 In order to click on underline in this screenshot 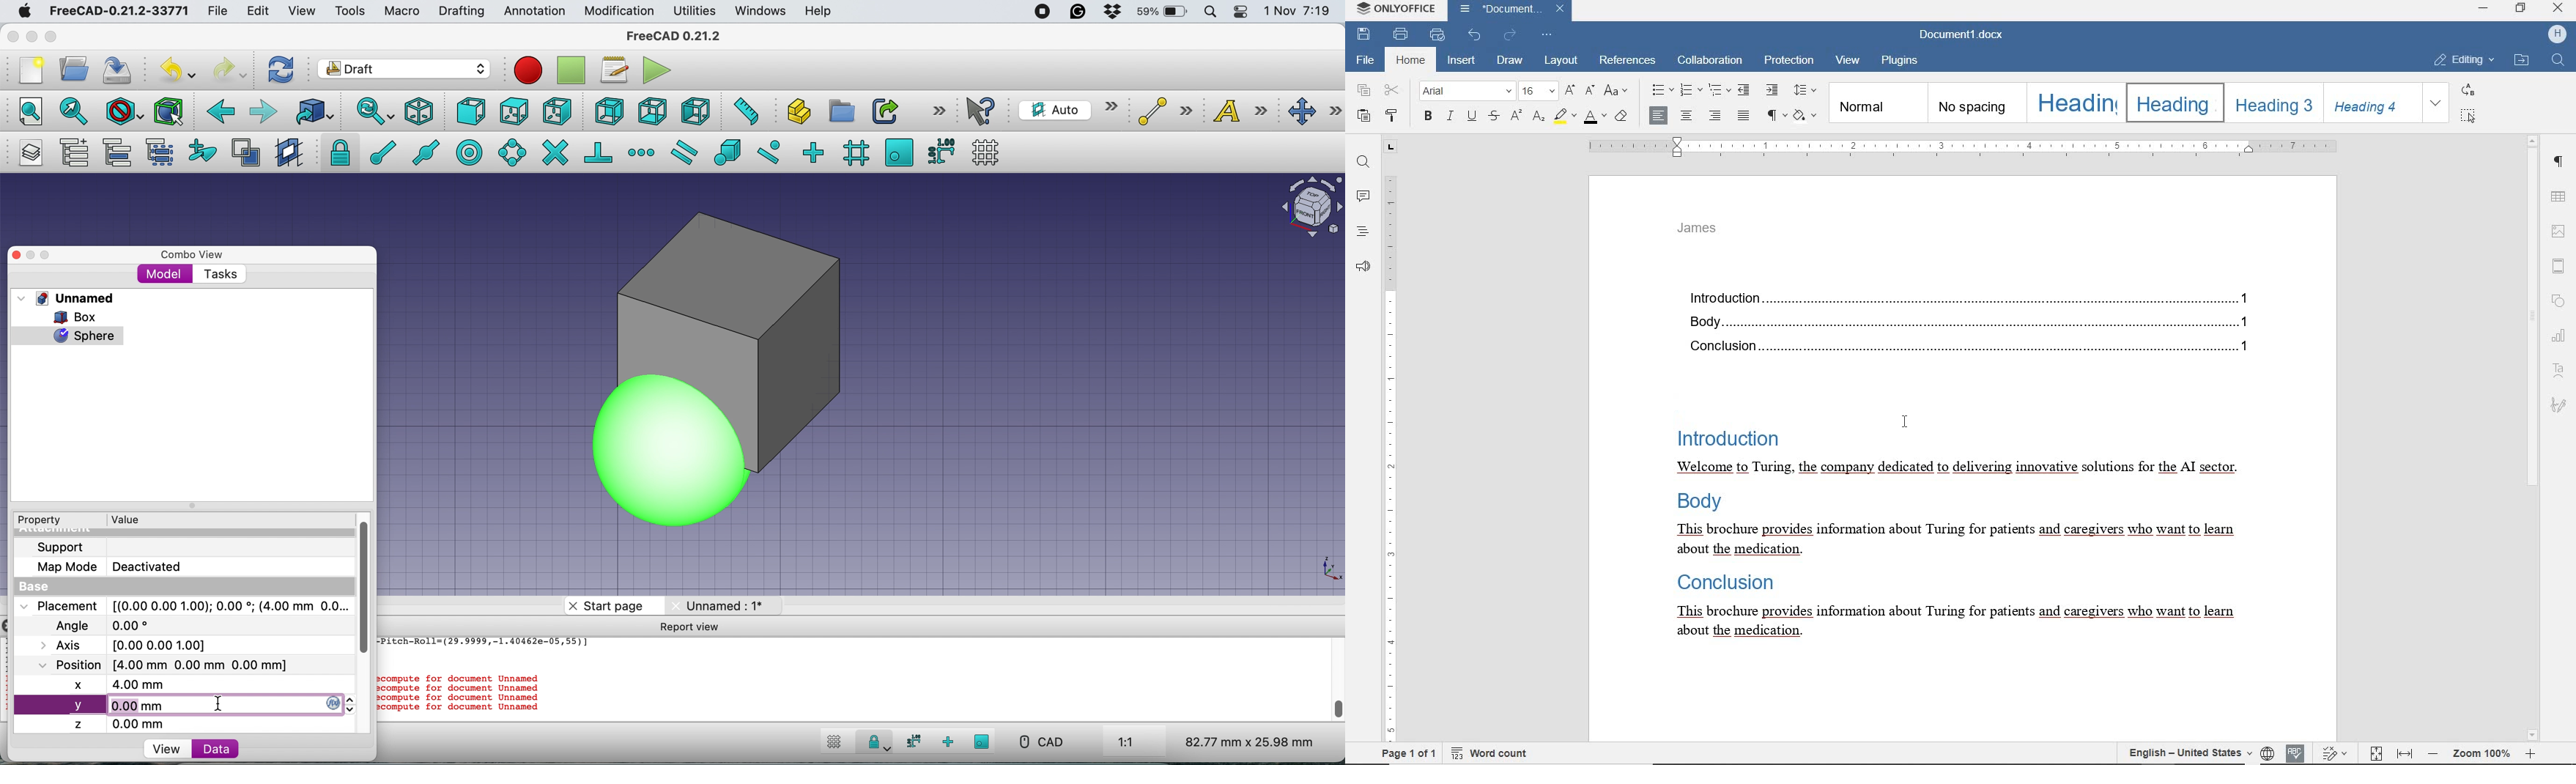, I will do `click(1473, 117)`.